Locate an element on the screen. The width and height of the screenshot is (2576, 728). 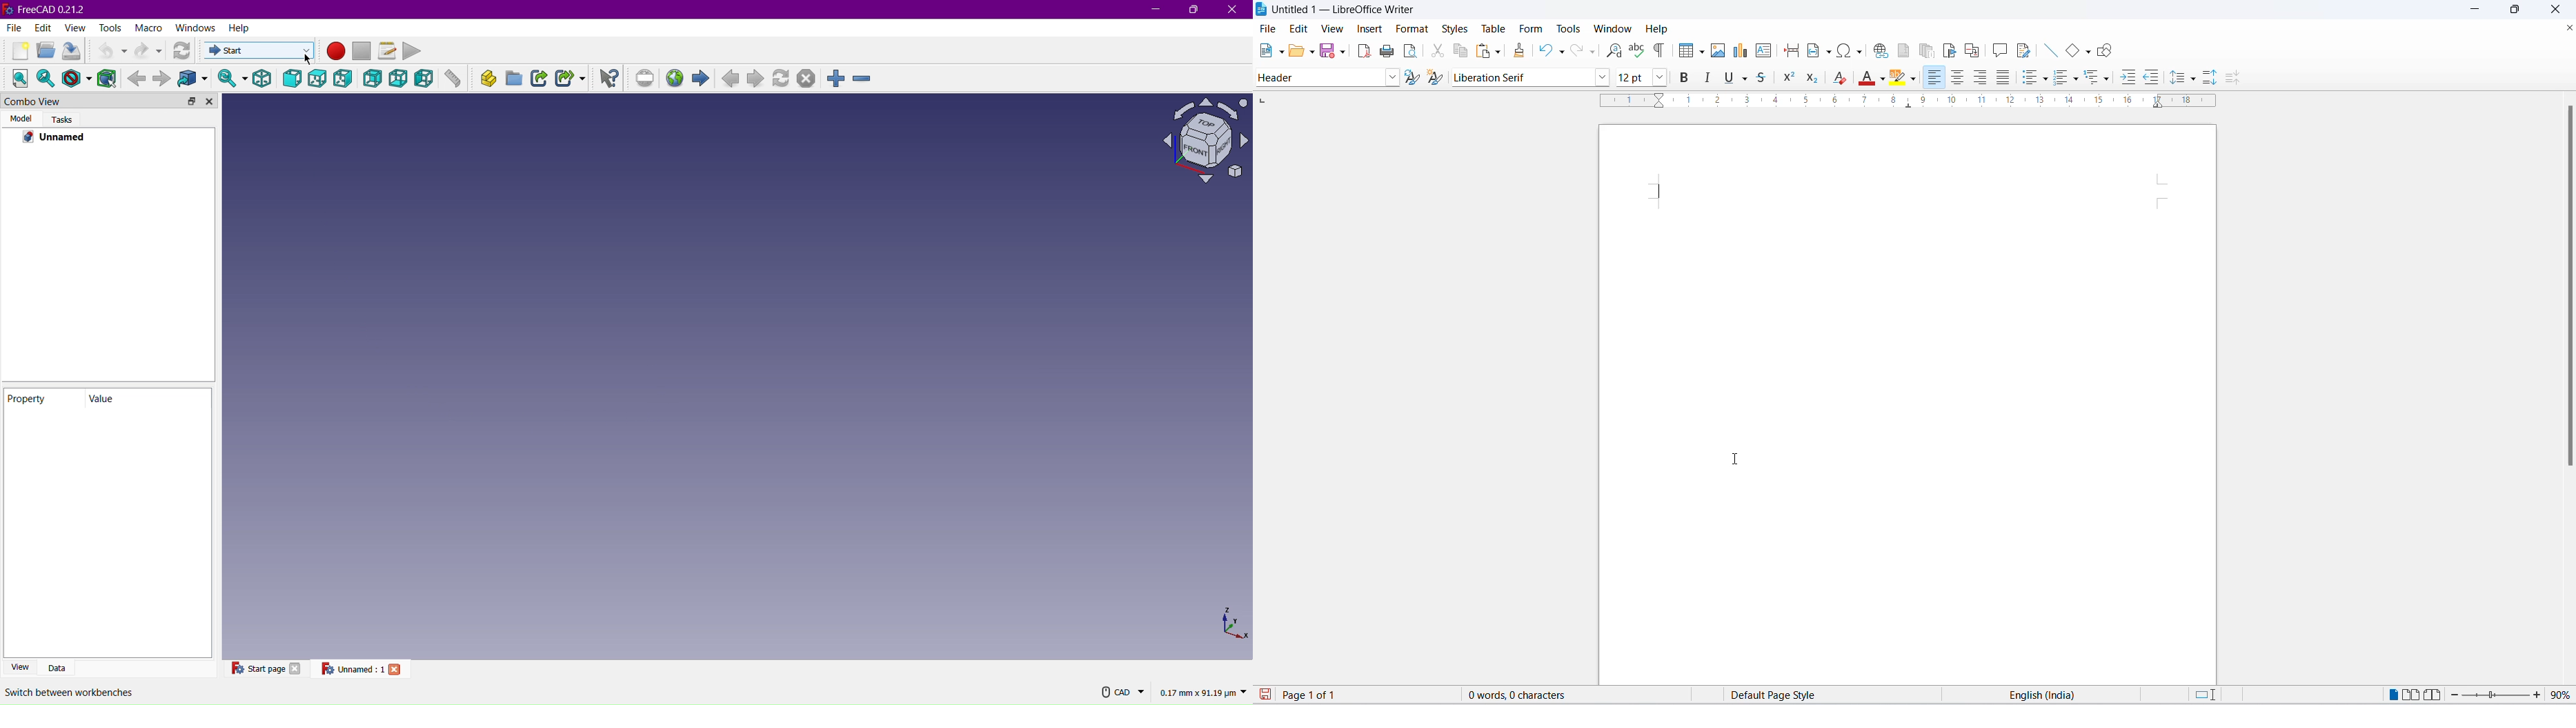
insert image is located at coordinates (1719, 52).